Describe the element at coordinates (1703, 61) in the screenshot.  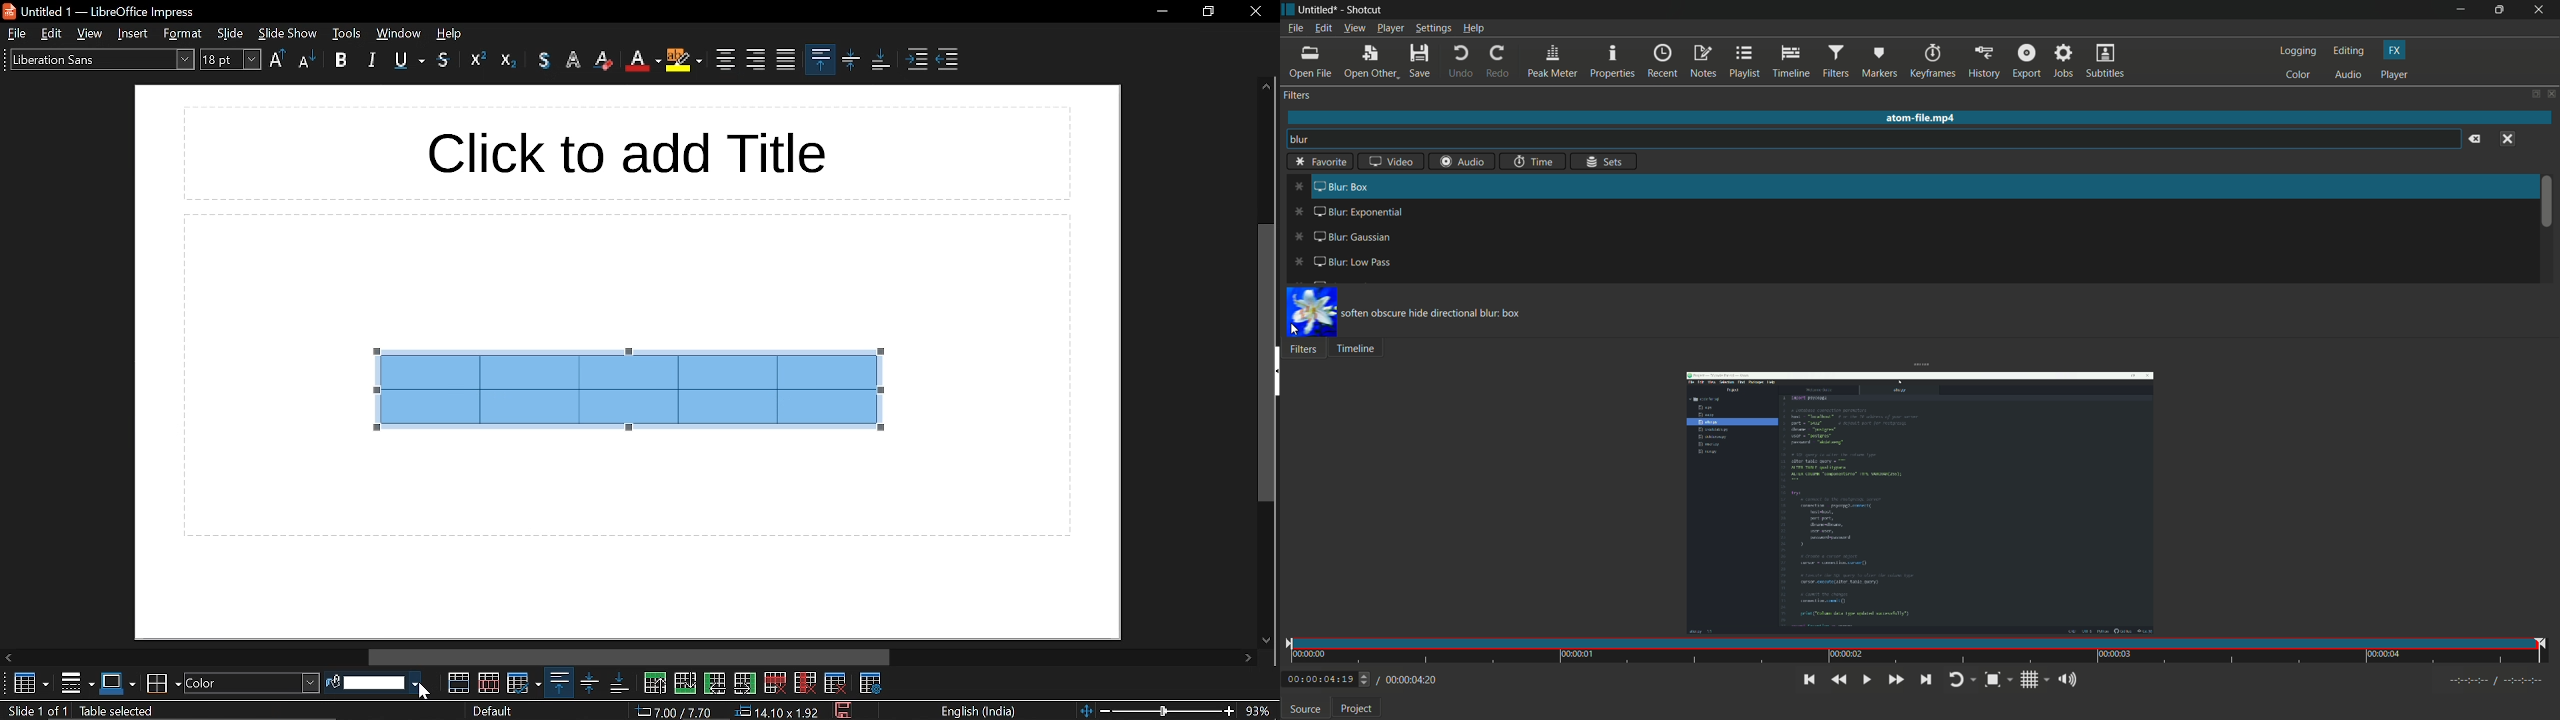
I see `notes` at that location.